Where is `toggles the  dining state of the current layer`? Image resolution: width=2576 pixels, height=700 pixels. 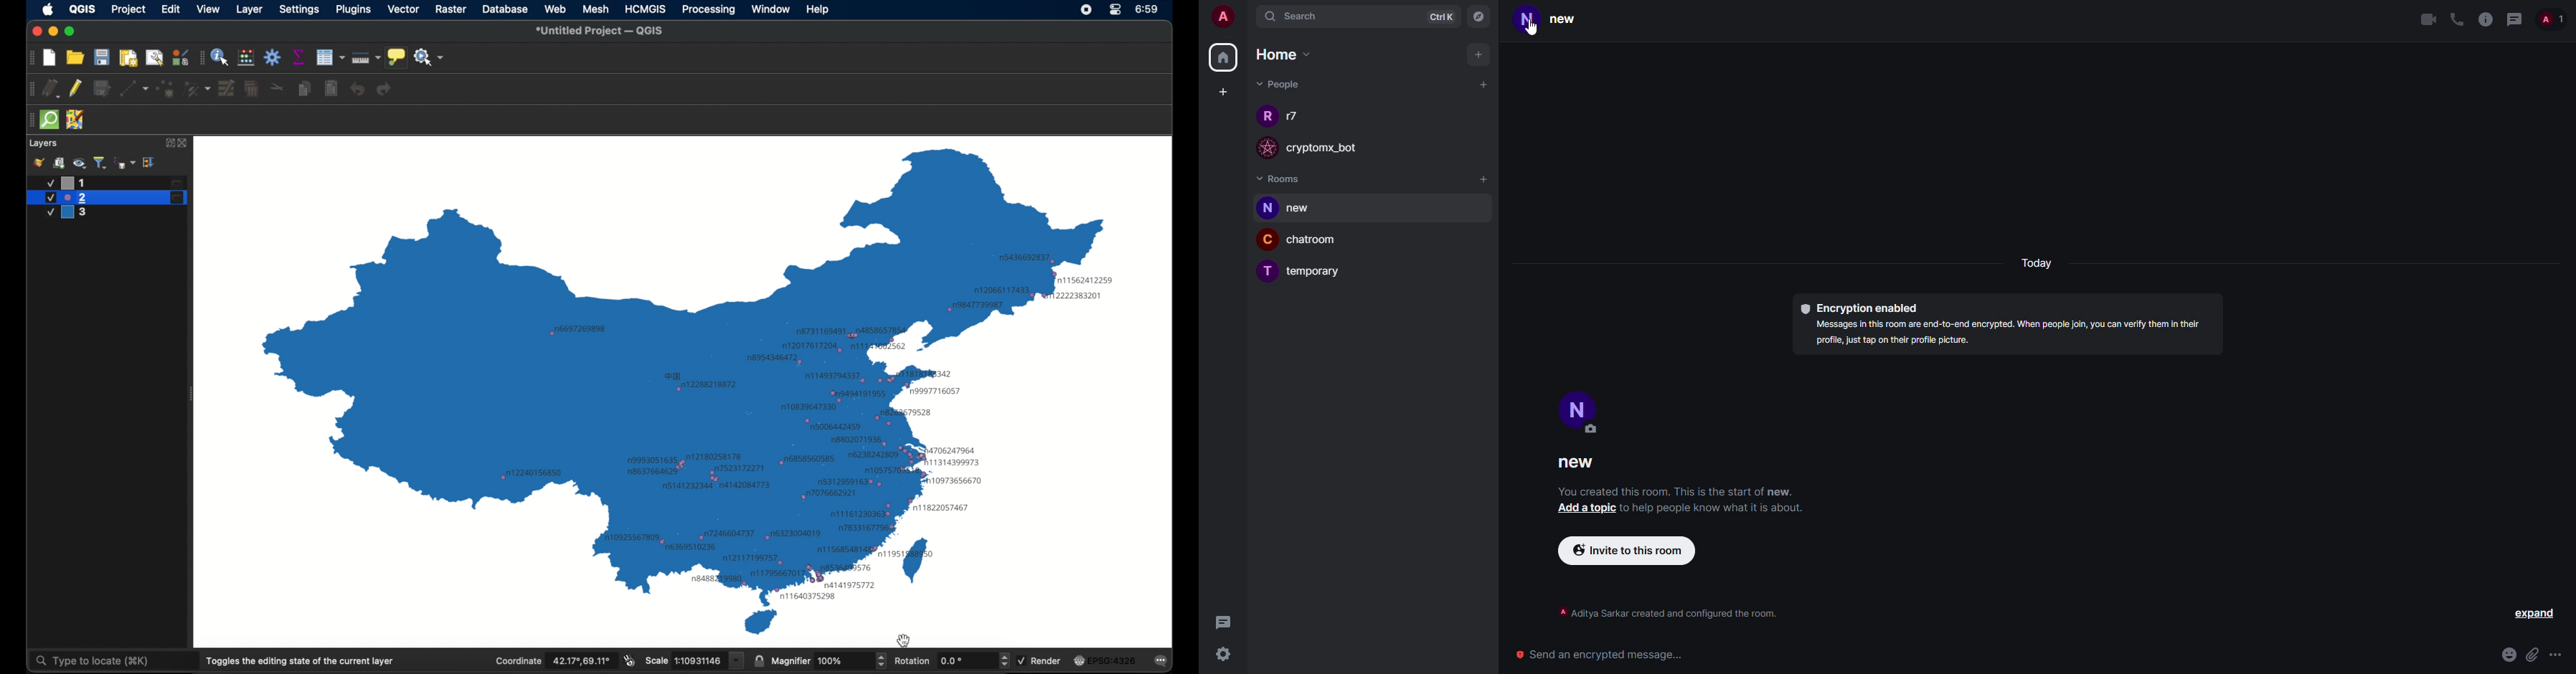
toggles the  dining state of the current layer is located at coordinates (300, 661).